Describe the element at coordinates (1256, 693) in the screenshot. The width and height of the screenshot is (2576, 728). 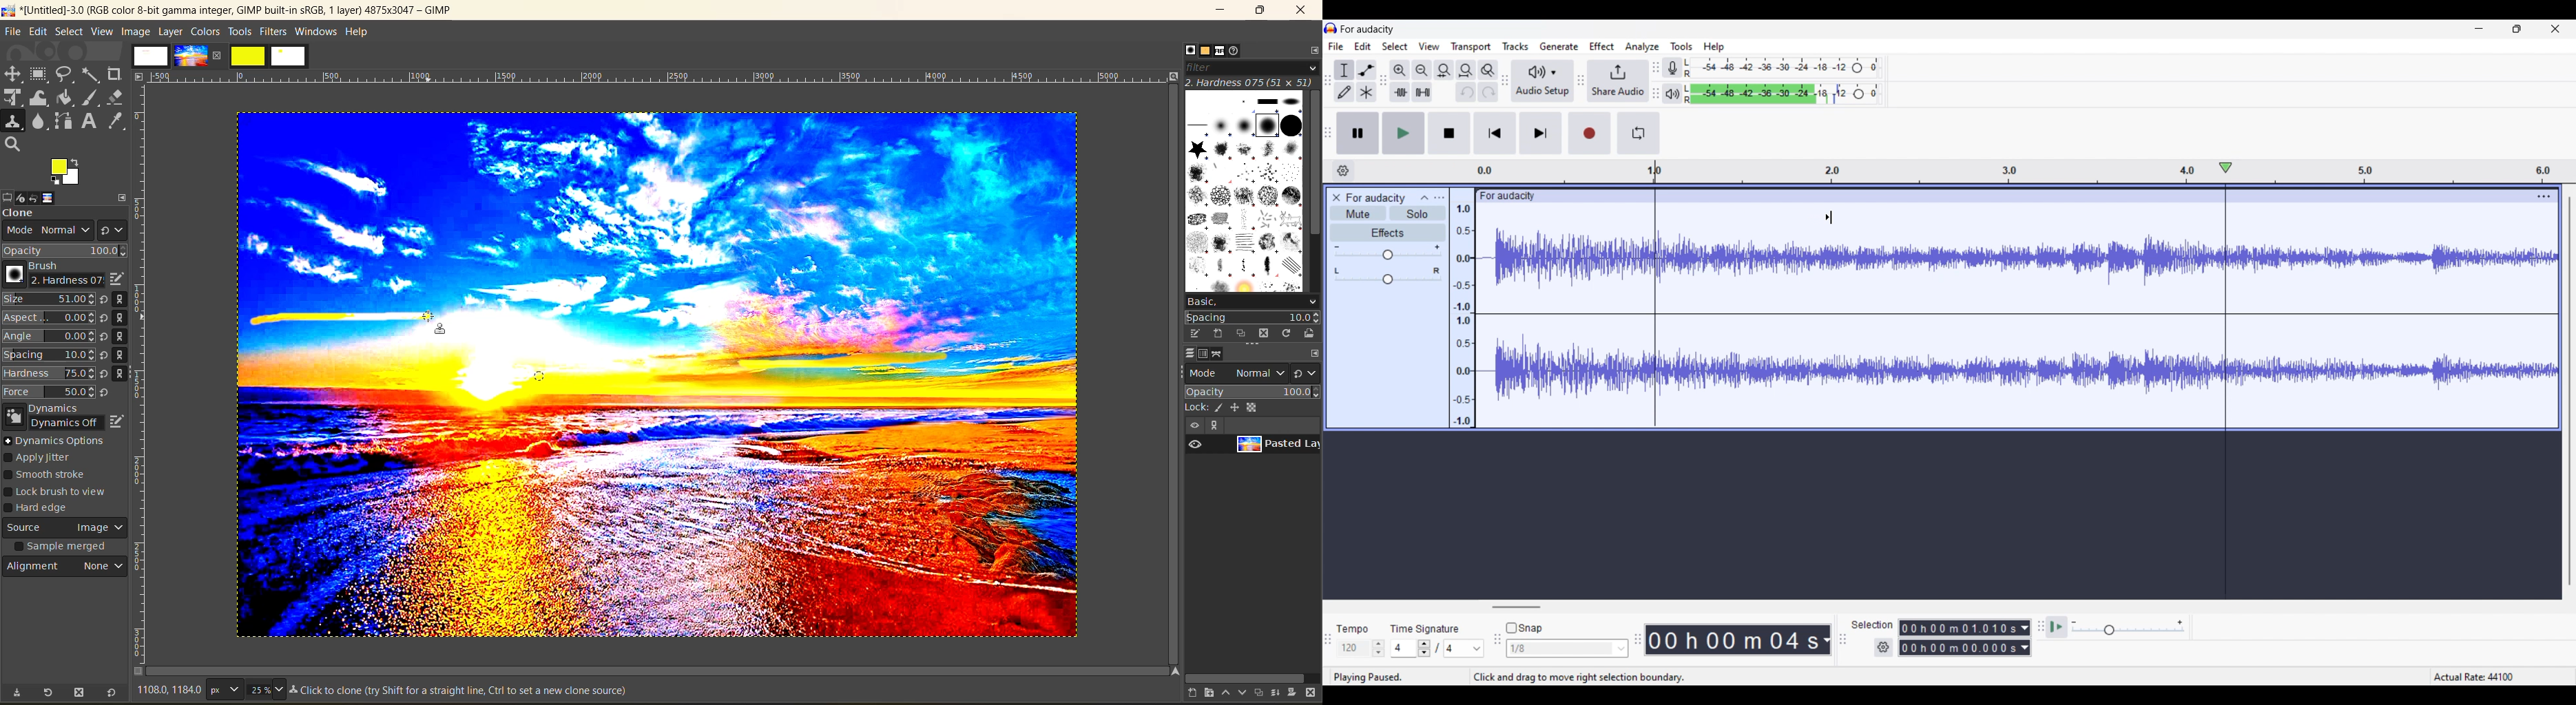
I see `create a layer` at that location.